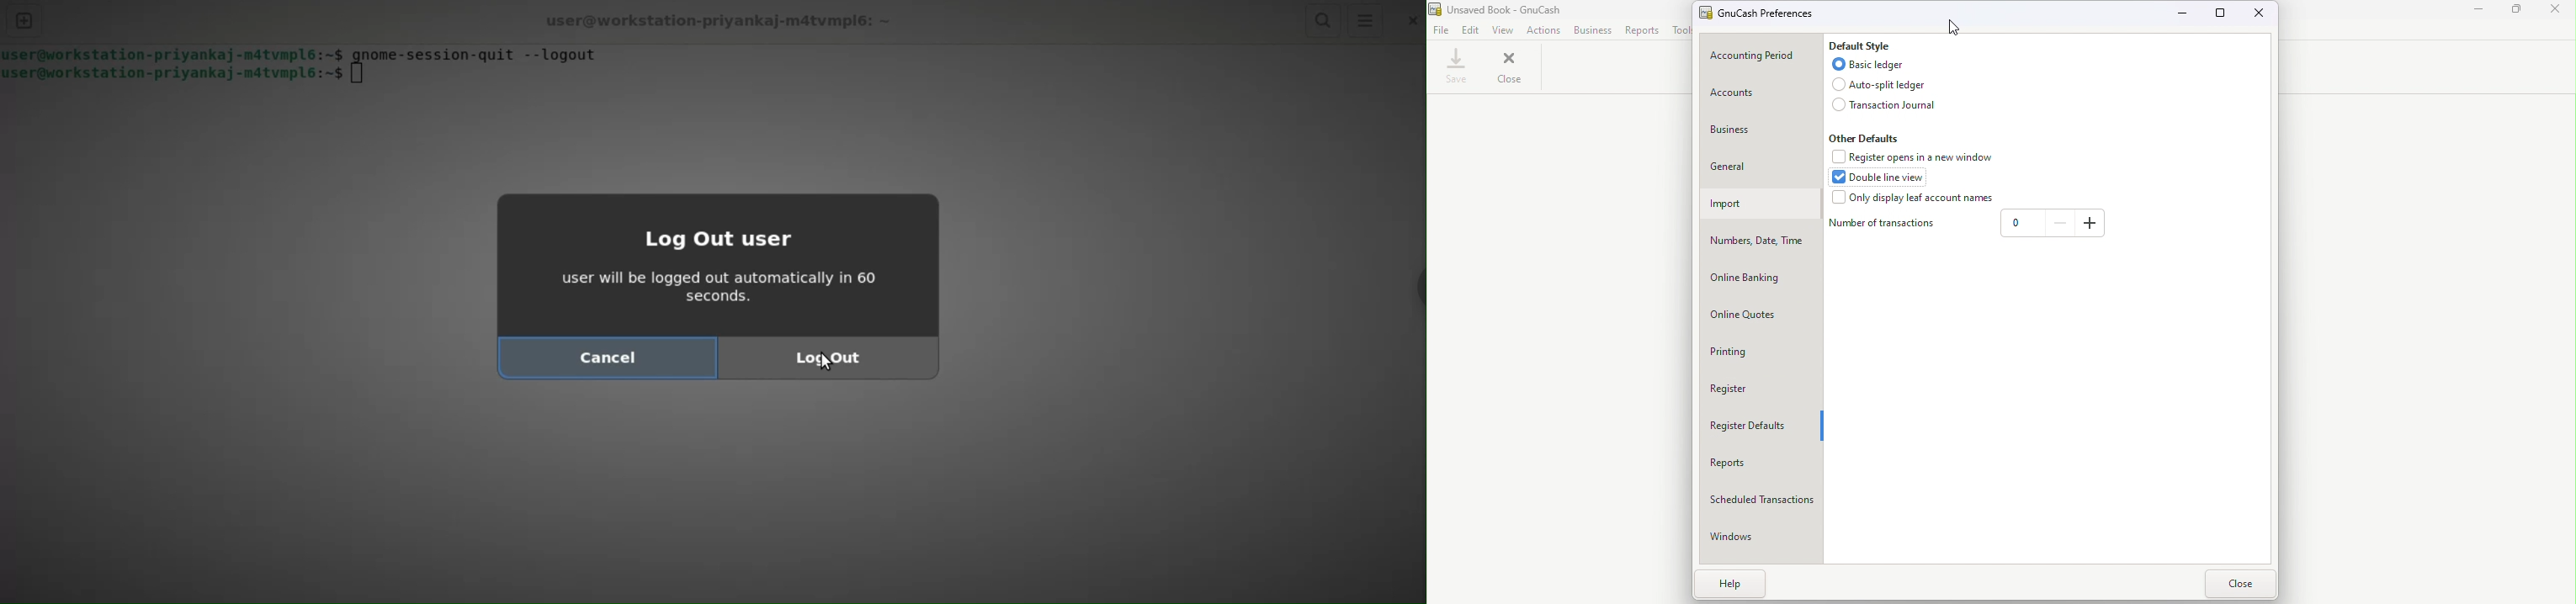  What do you see at coordinates (1758, 313) in the screenshot?
I see `Online Quotes` at bounding box center [1758, 313].